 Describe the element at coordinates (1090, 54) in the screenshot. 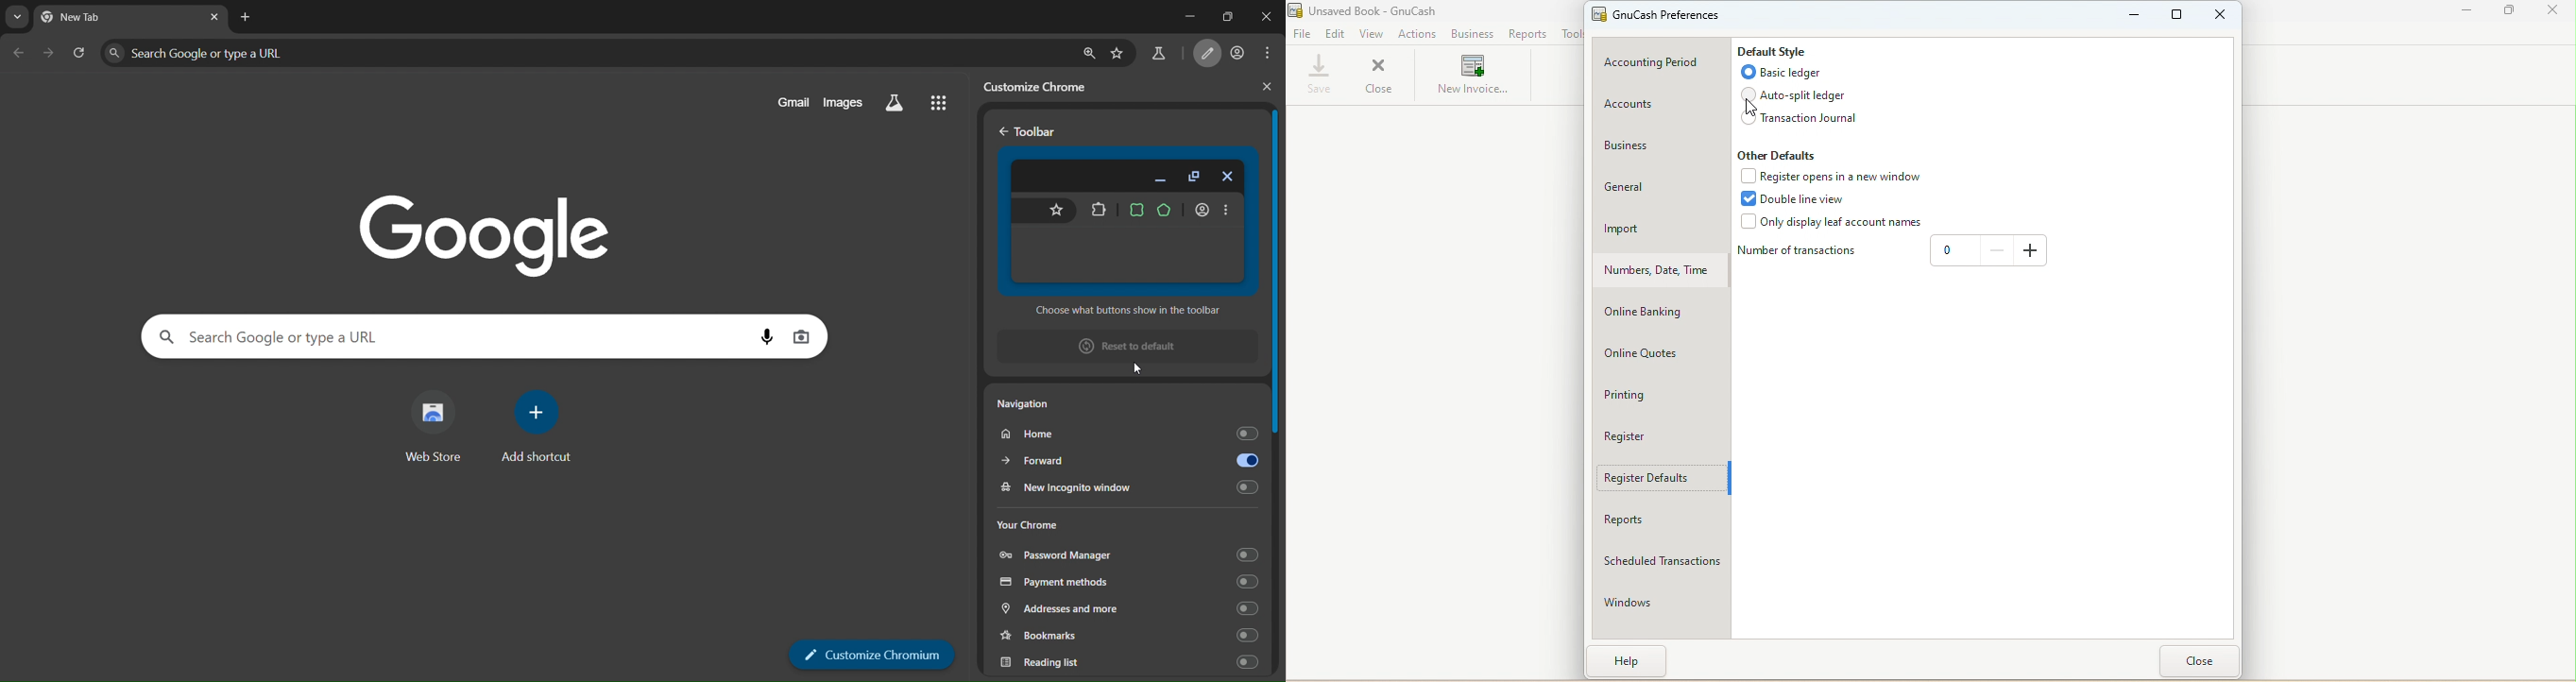

I see `zoom ` at that location.